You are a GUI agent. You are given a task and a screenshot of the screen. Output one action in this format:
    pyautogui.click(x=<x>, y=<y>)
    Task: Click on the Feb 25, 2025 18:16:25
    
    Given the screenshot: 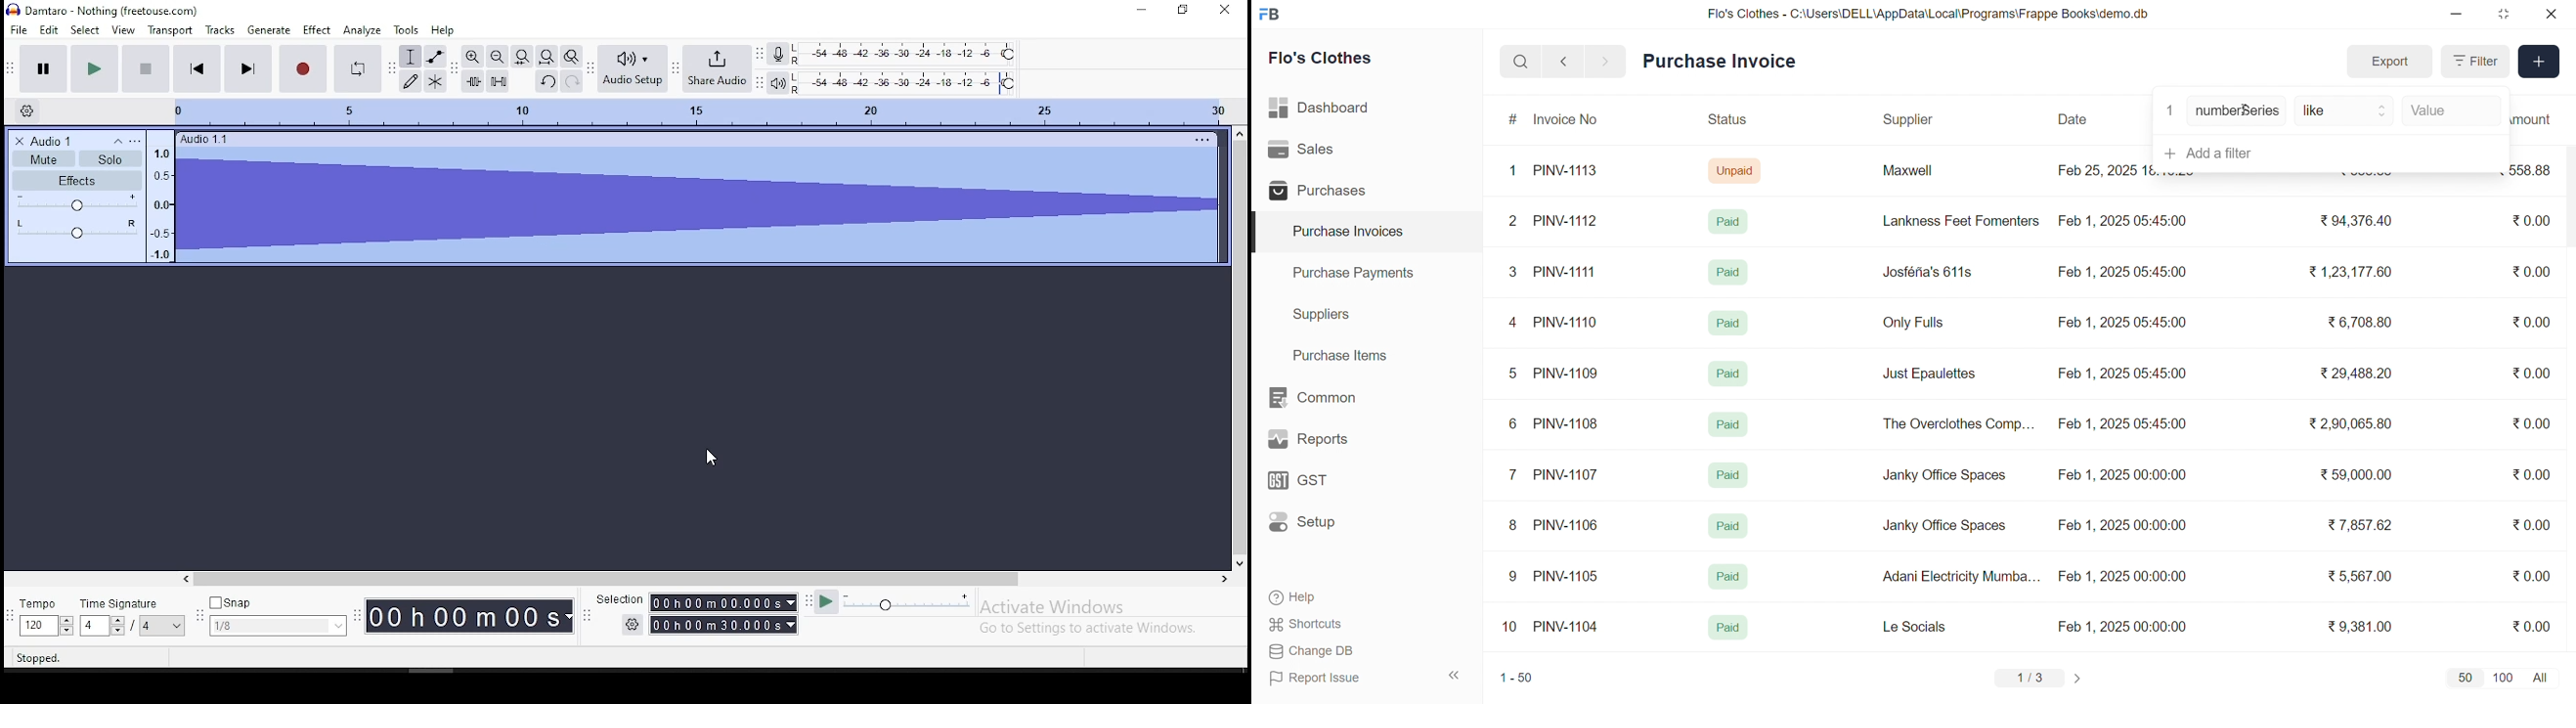 What is the action you would take?
    pyautogui.click(x=2103, y=170)
    